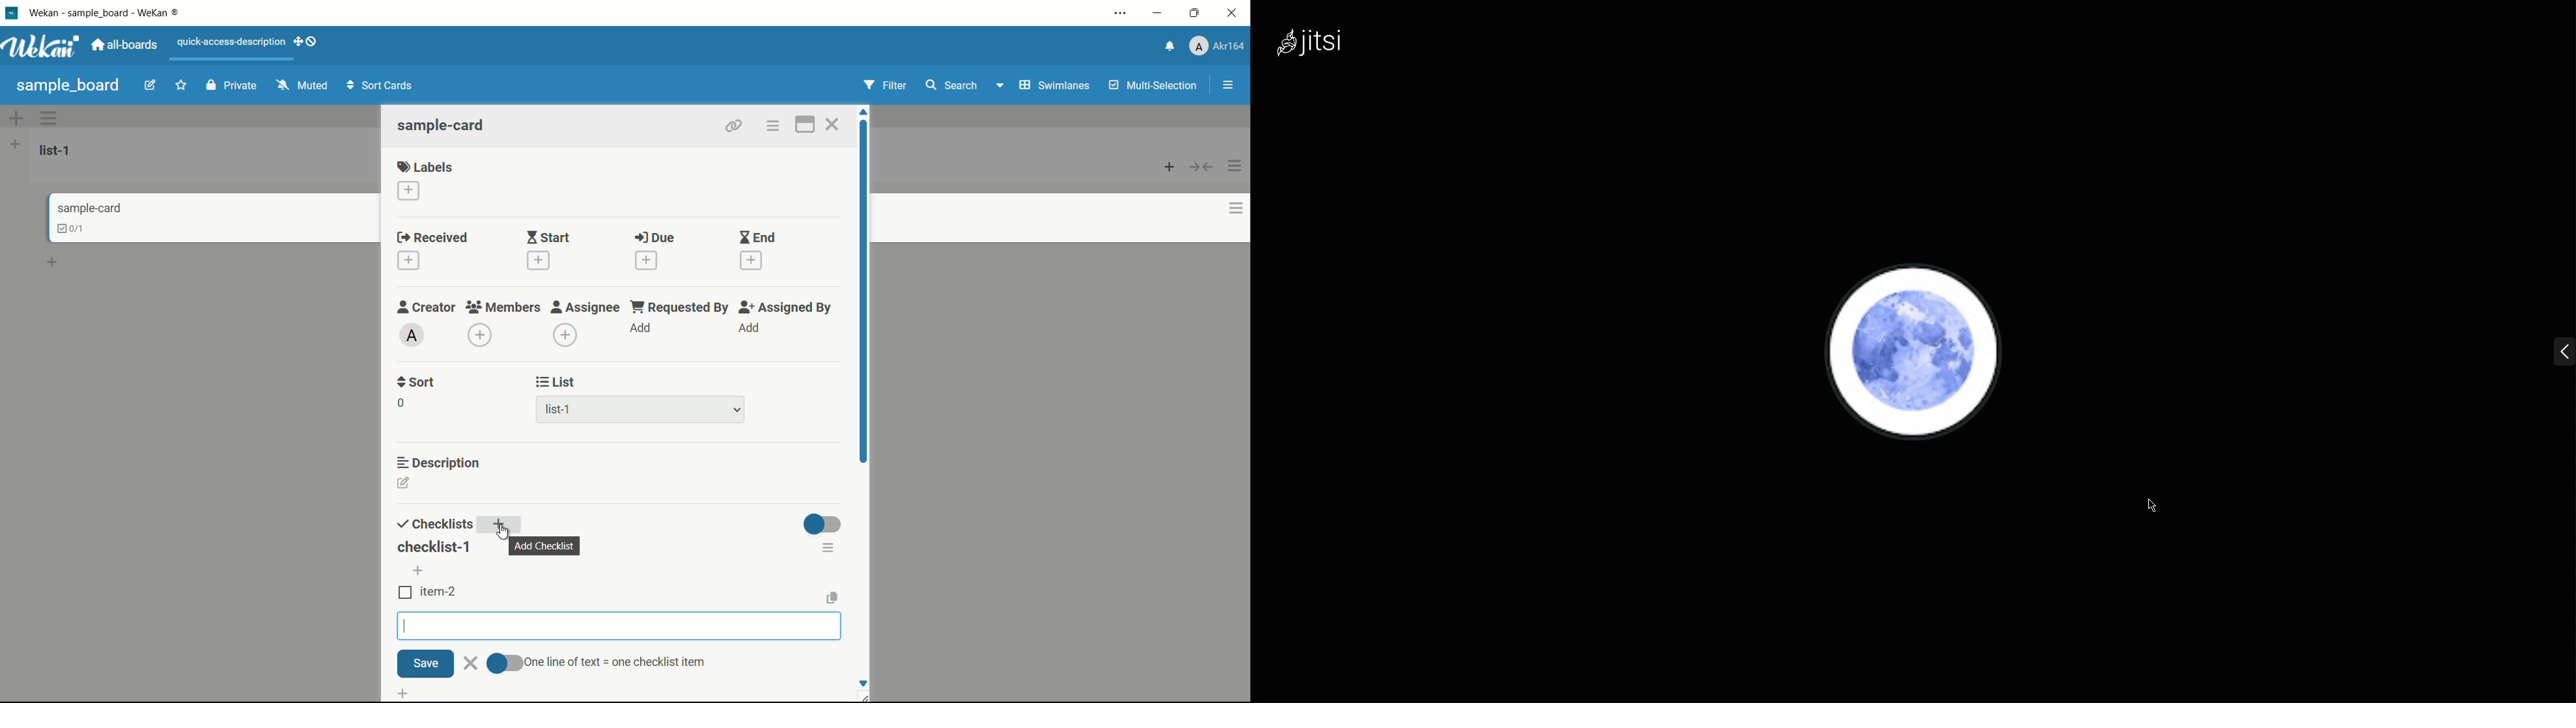 The height and width of the screenshot is (728, 2576). I want to click on dropdown, so click(999, 88).